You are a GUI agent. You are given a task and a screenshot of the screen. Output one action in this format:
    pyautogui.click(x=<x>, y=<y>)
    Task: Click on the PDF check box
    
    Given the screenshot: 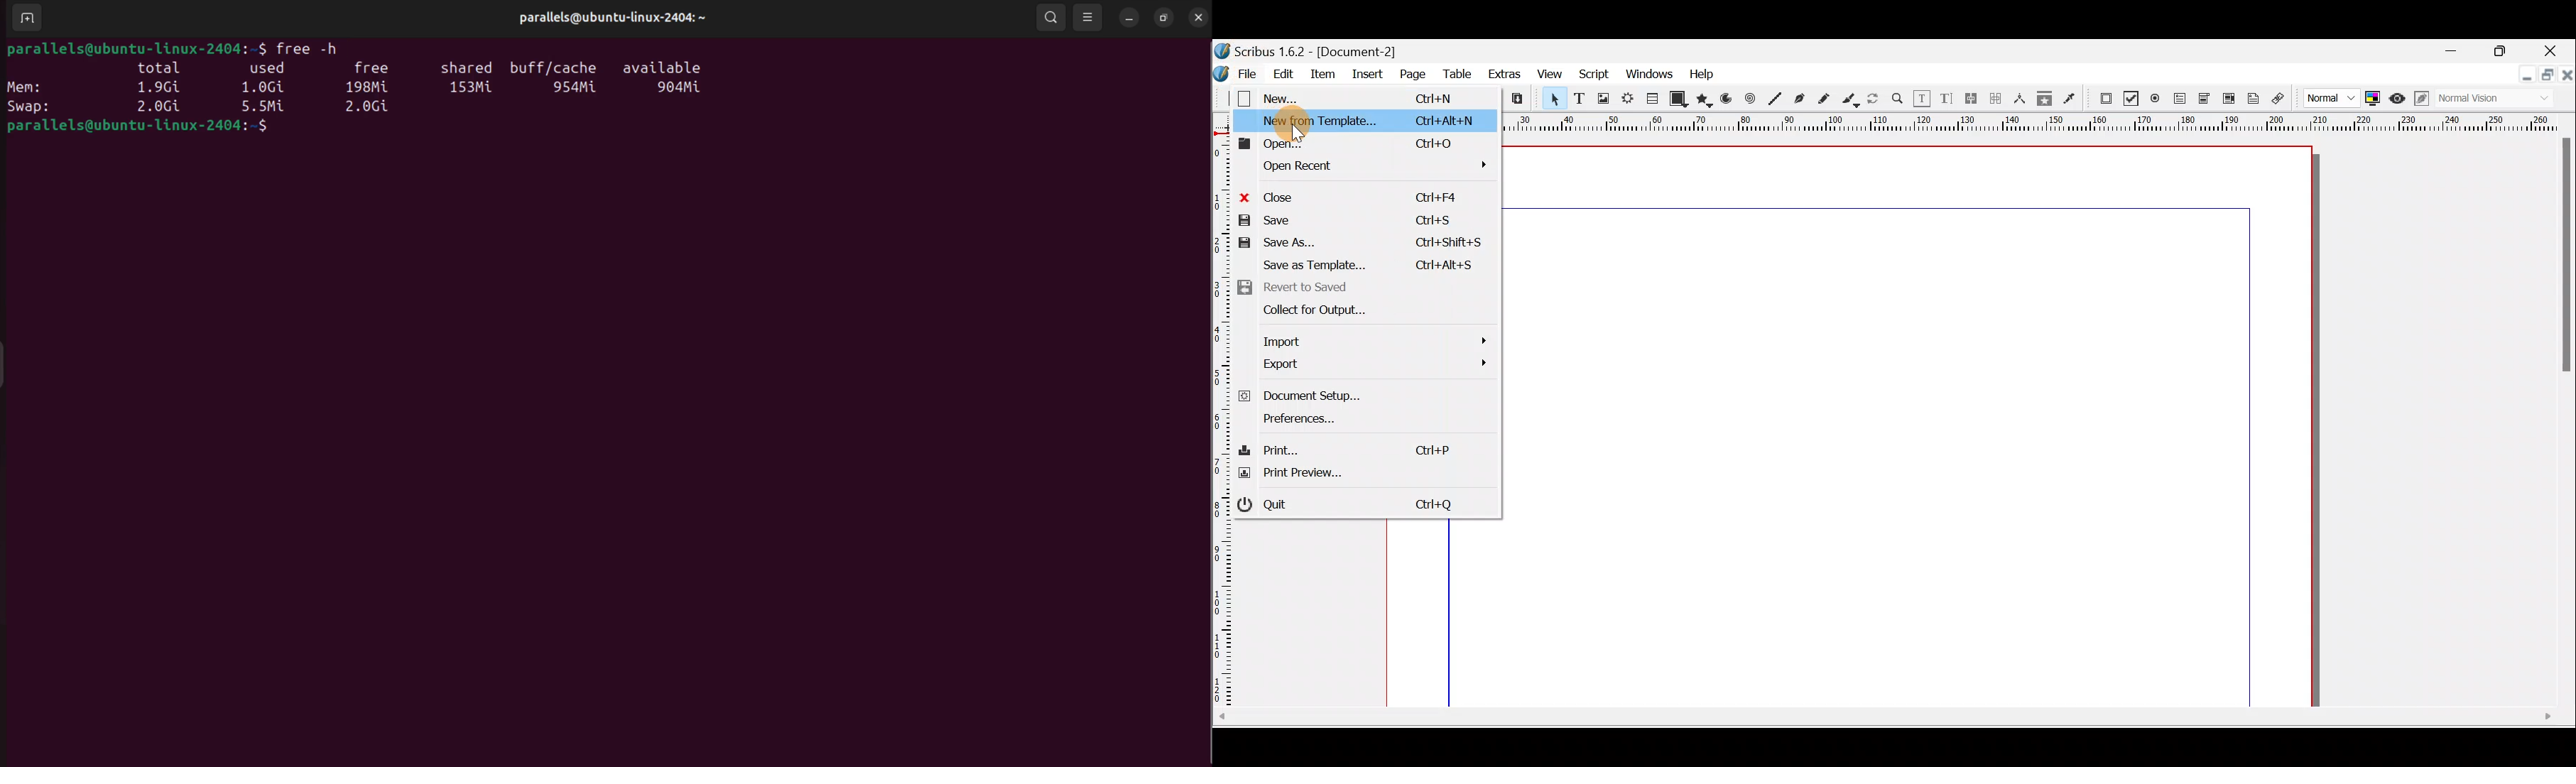 What is the action you would take?
    pyautogui.click(x=2129, y=98)
    